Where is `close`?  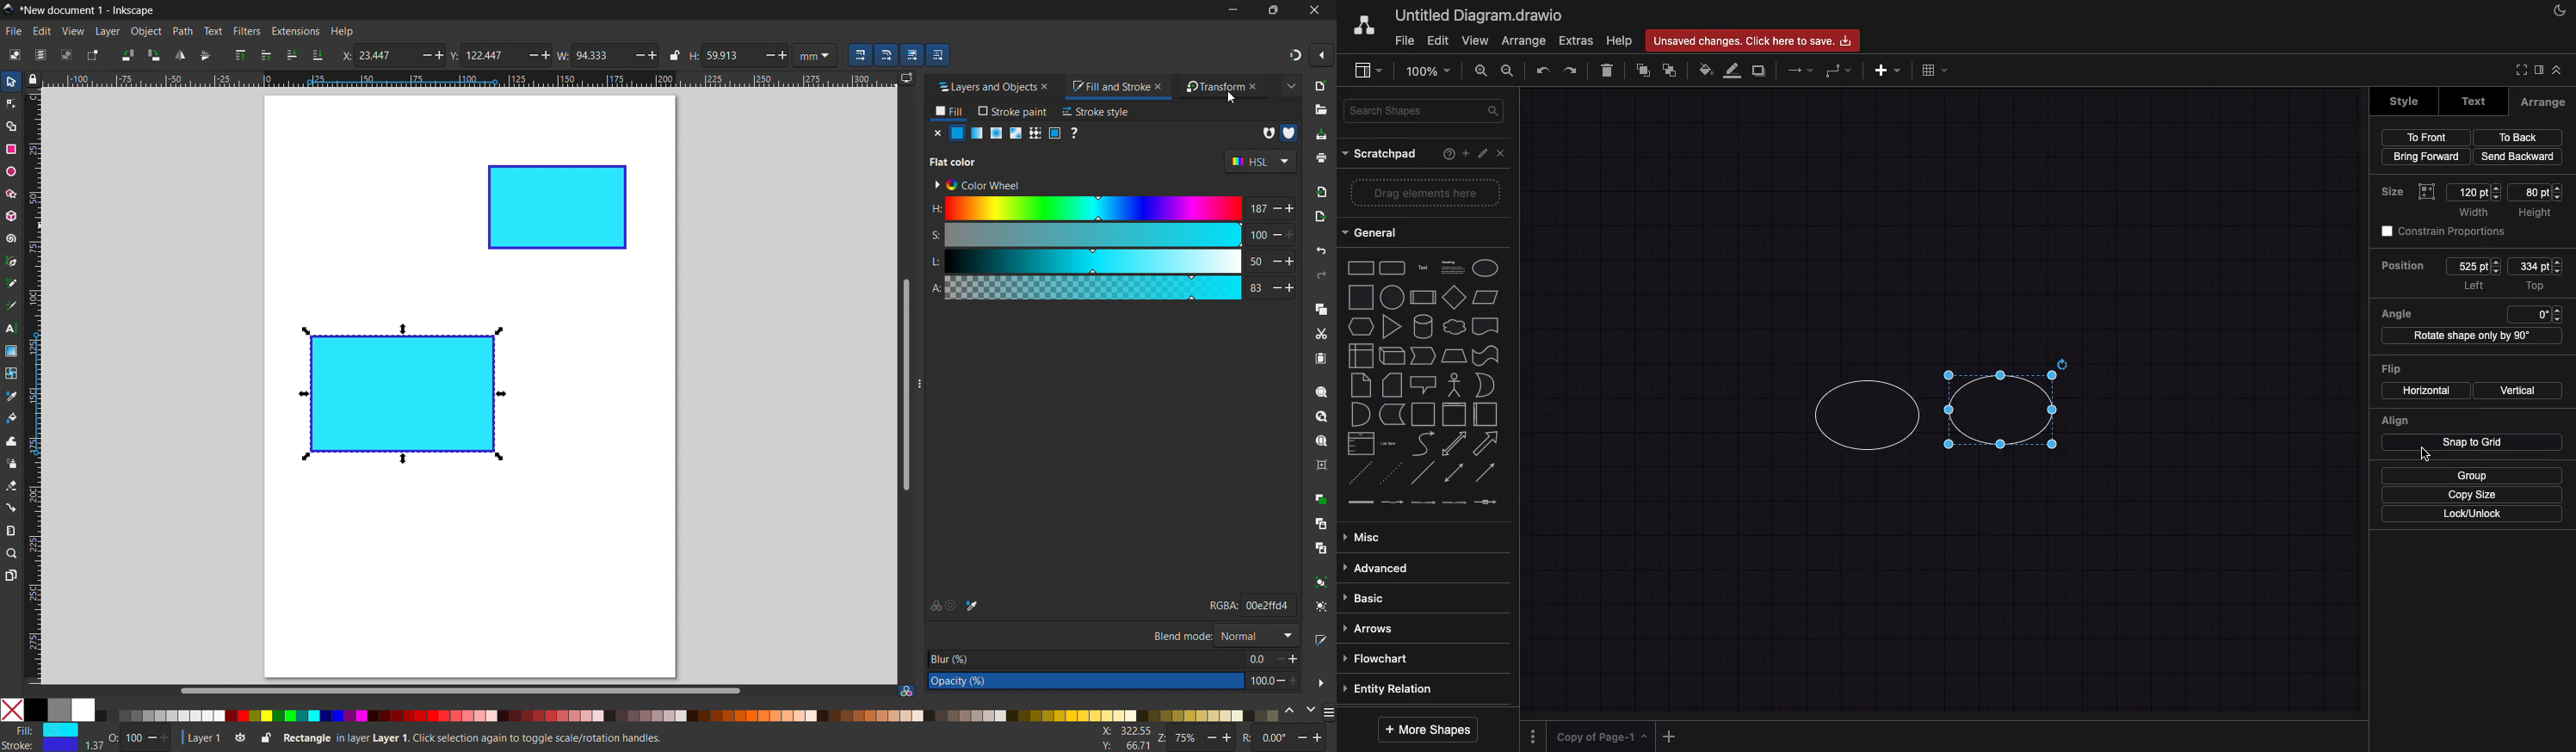
close is located at coordinates (1502, 153).